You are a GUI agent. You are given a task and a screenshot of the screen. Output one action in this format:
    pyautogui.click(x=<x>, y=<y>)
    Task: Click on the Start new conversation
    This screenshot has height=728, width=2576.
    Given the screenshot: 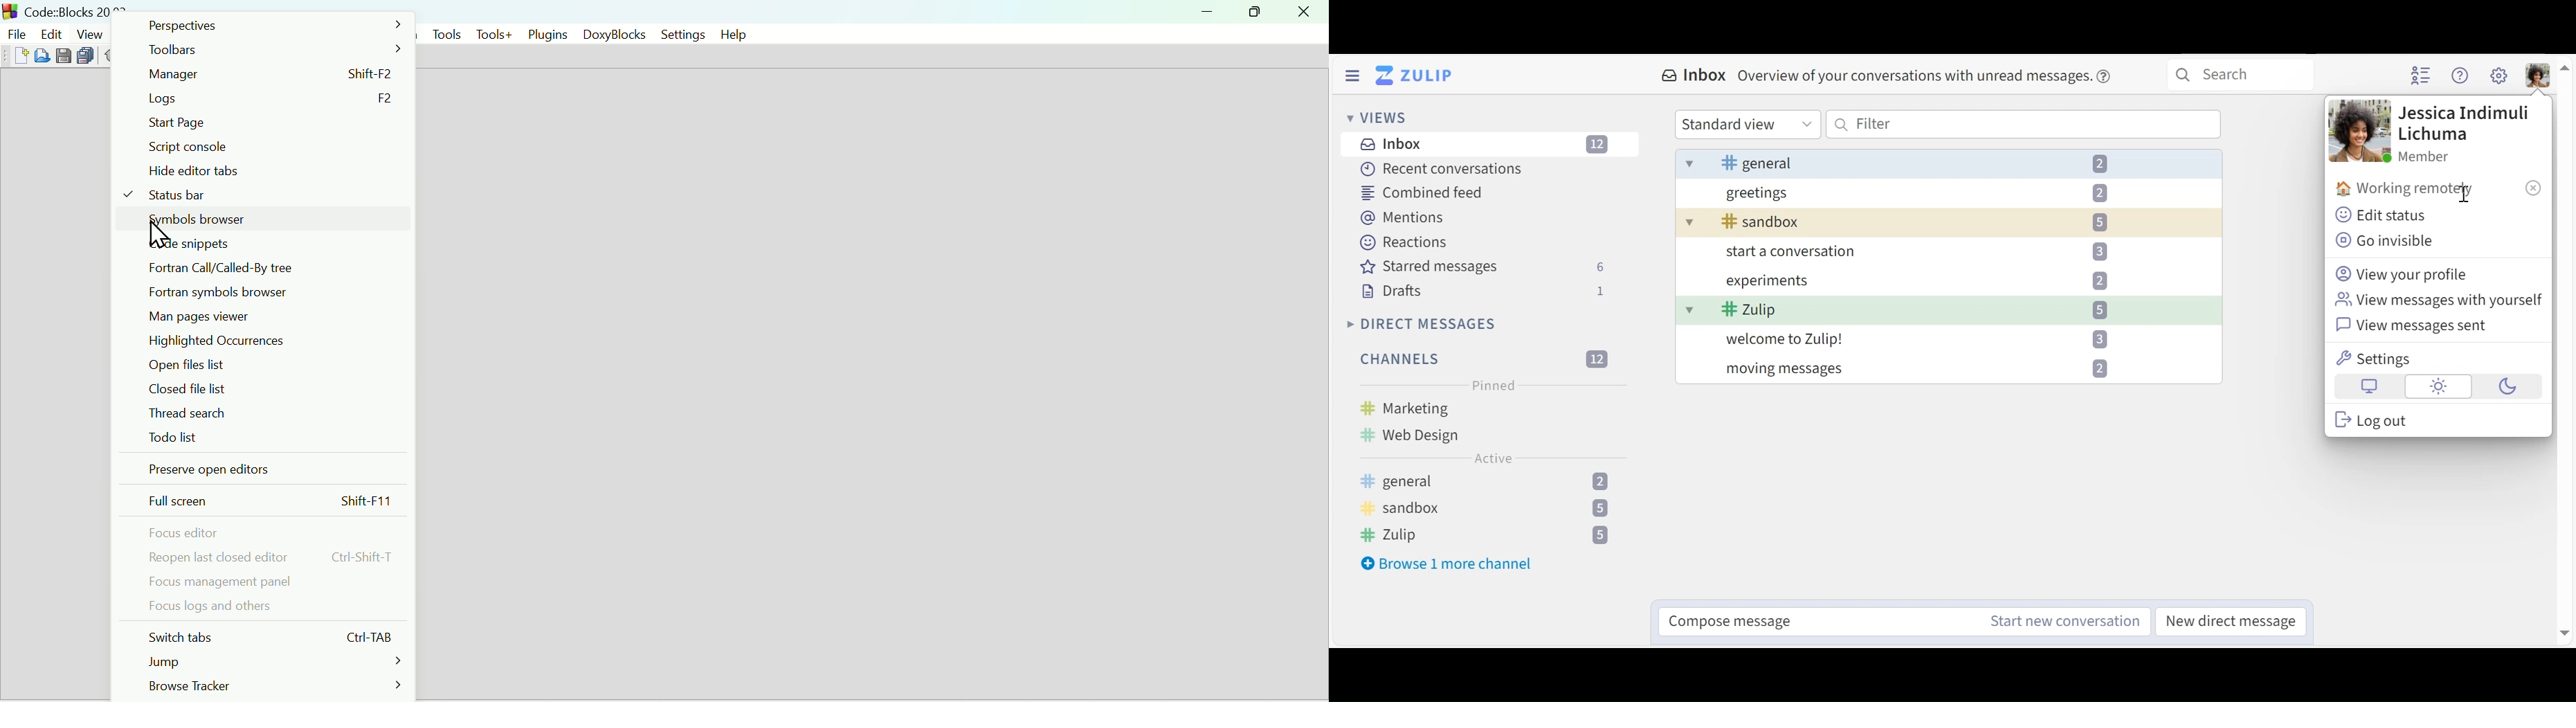 What is the action you would take?
    pyautogui.click(x=2064, y=620)
    